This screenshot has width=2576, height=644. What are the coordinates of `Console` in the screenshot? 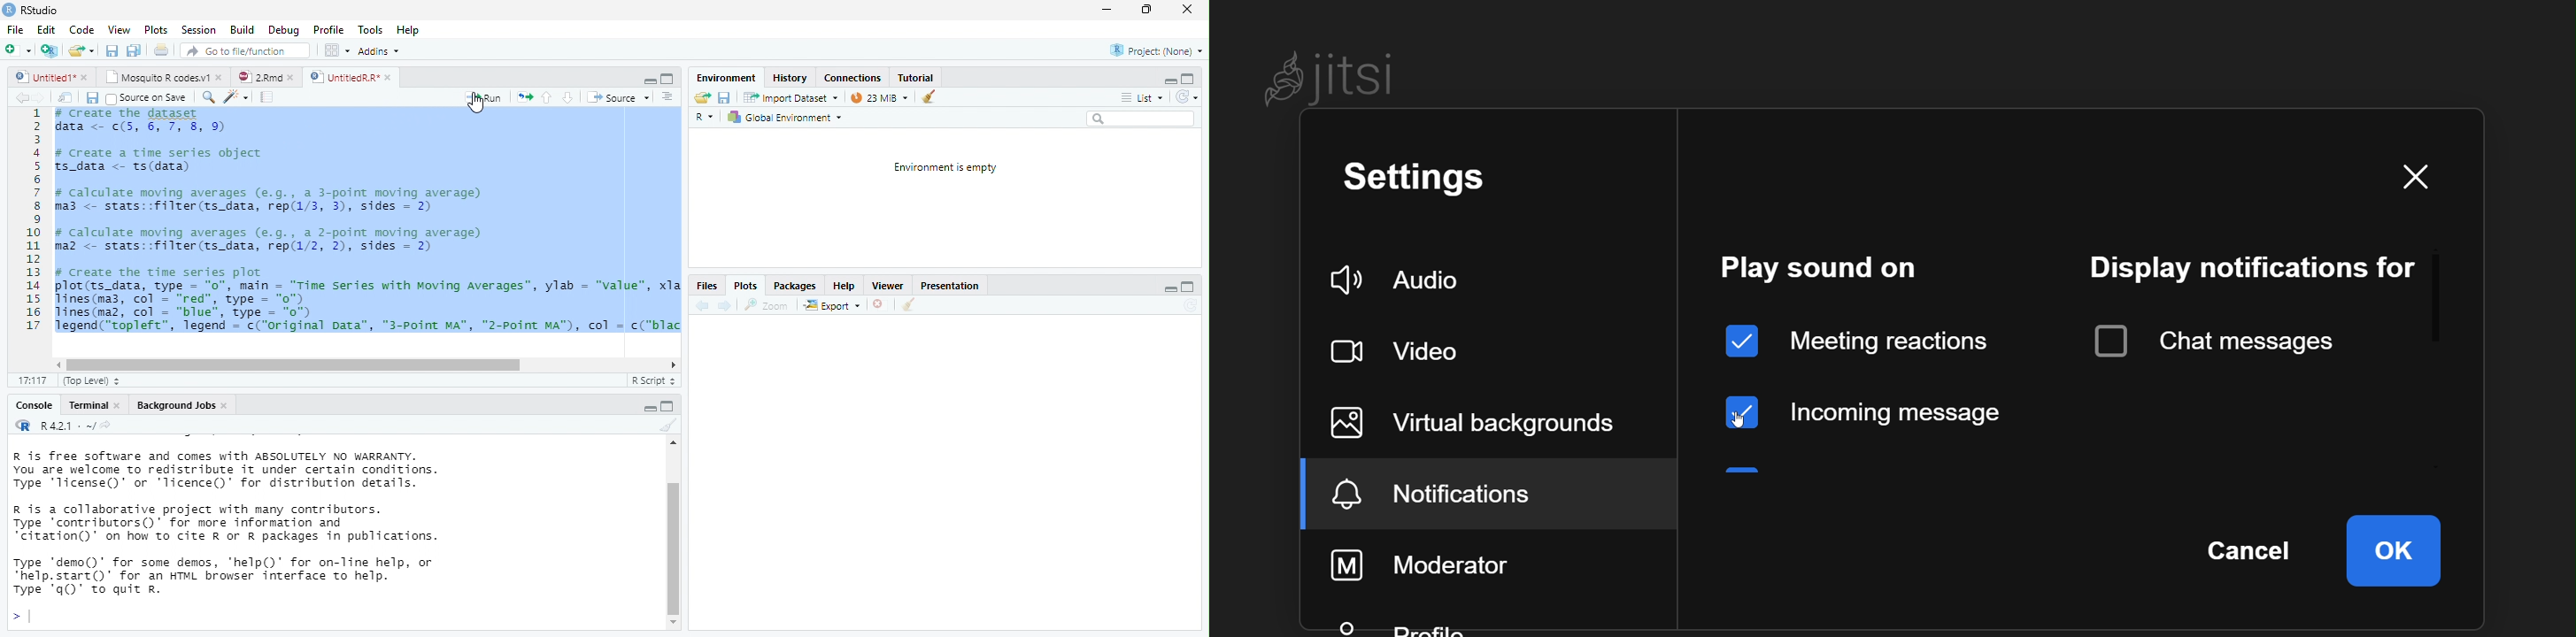 It's located at (33, 406).